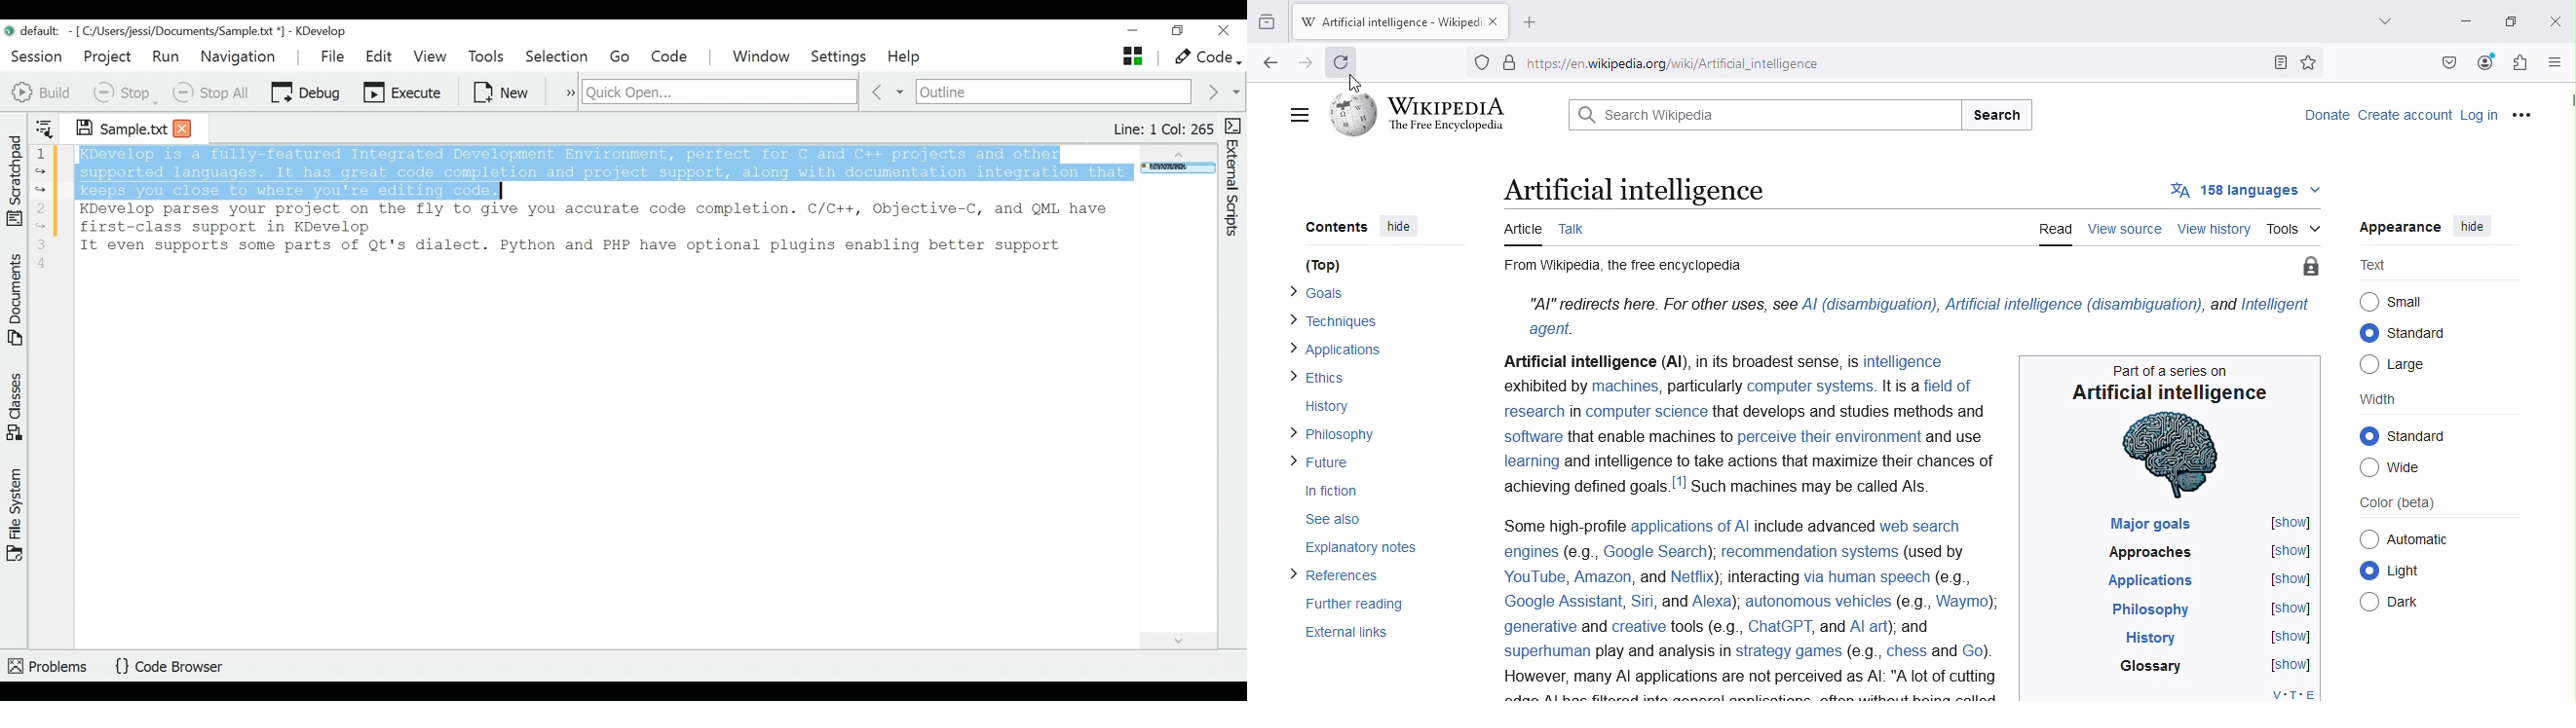 This screenshot has width=2576, height=728. What do you see at coordinates (1714, 603) in the screenshot?
I see `| Alexa)` at bounding box center [1714, 603].